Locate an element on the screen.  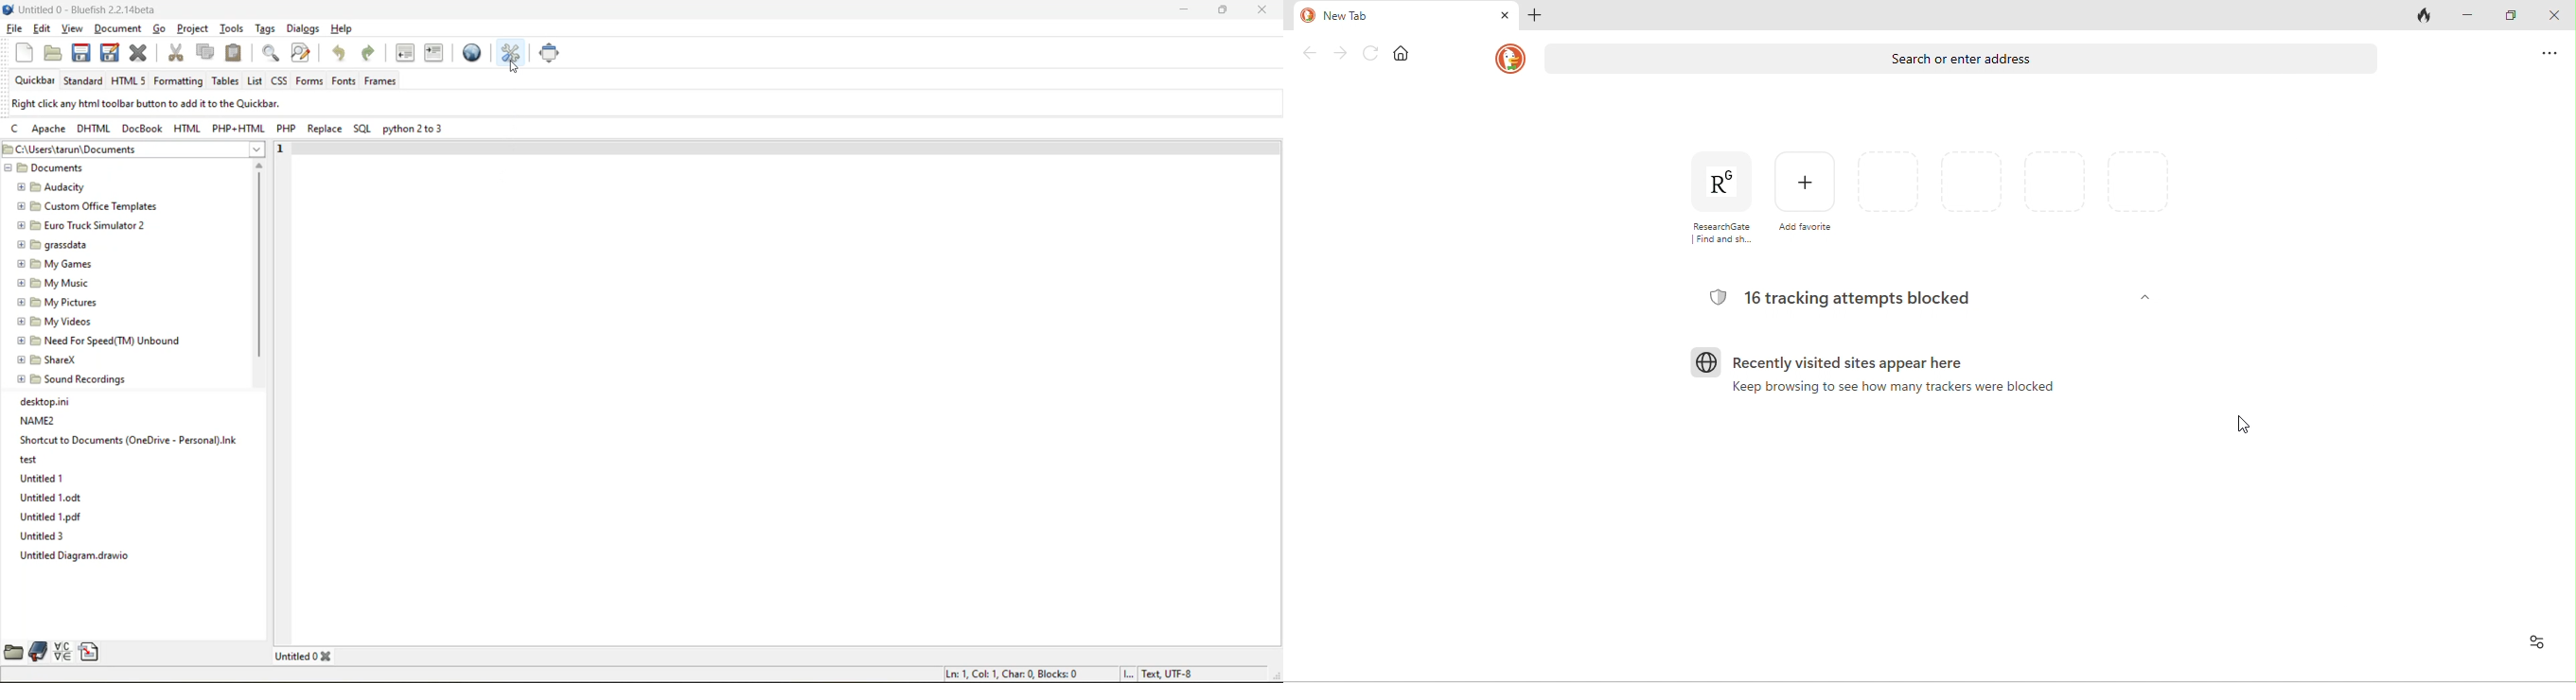
c is located at coordinates (19, 131).